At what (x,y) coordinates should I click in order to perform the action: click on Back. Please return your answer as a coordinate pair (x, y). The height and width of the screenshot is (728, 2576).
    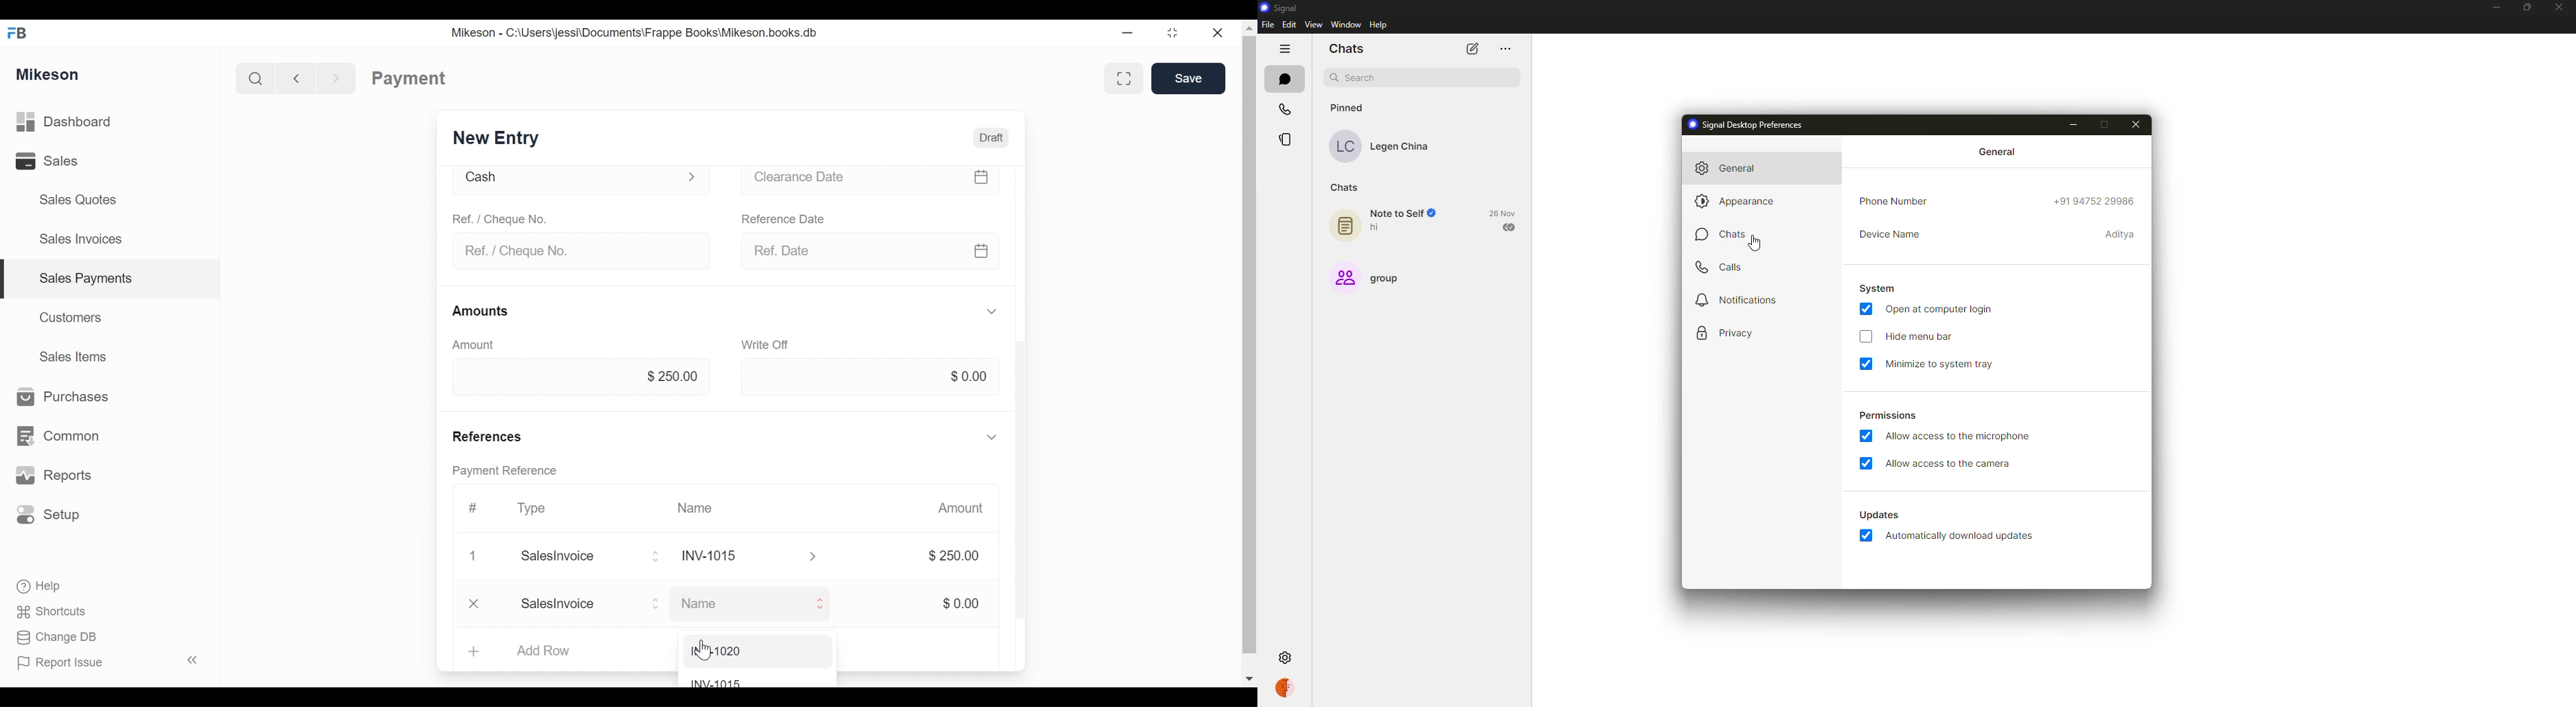
    Looking at the image, I should click on (302, 77).